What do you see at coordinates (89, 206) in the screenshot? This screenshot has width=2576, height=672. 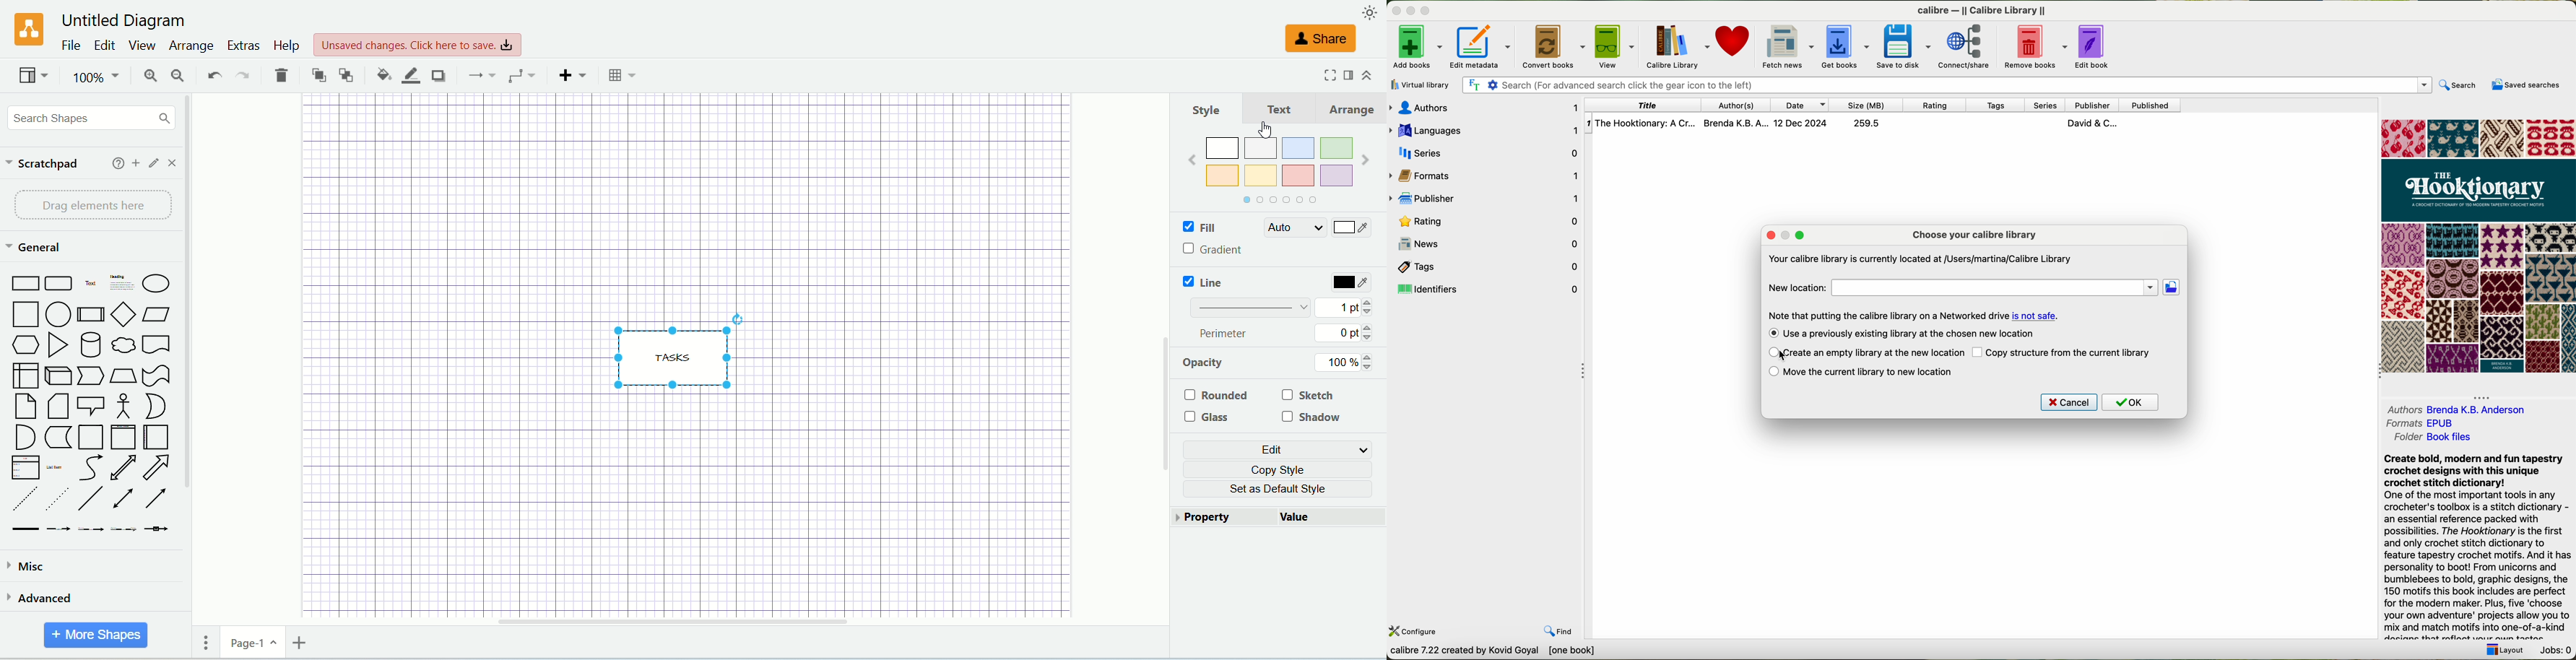 I see `drag elements here` at bounding box center [89, 206].